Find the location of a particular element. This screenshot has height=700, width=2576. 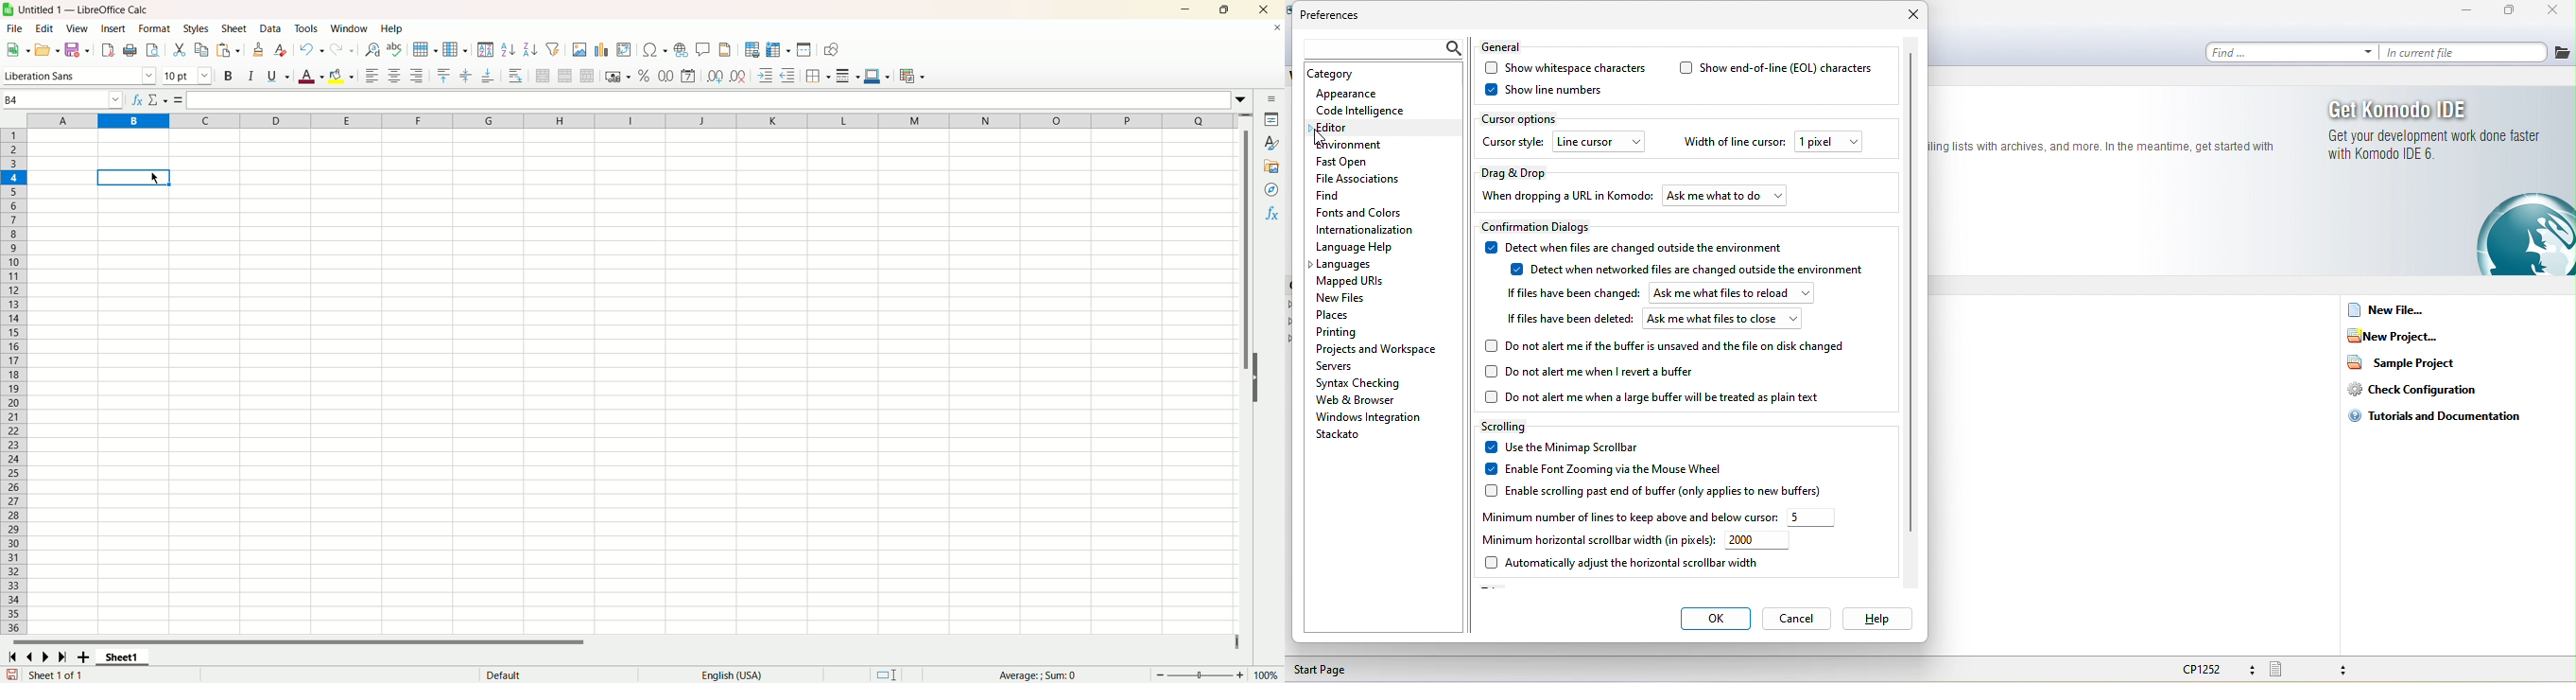

horizontal scroll bar is located at coordinates (617, 642).